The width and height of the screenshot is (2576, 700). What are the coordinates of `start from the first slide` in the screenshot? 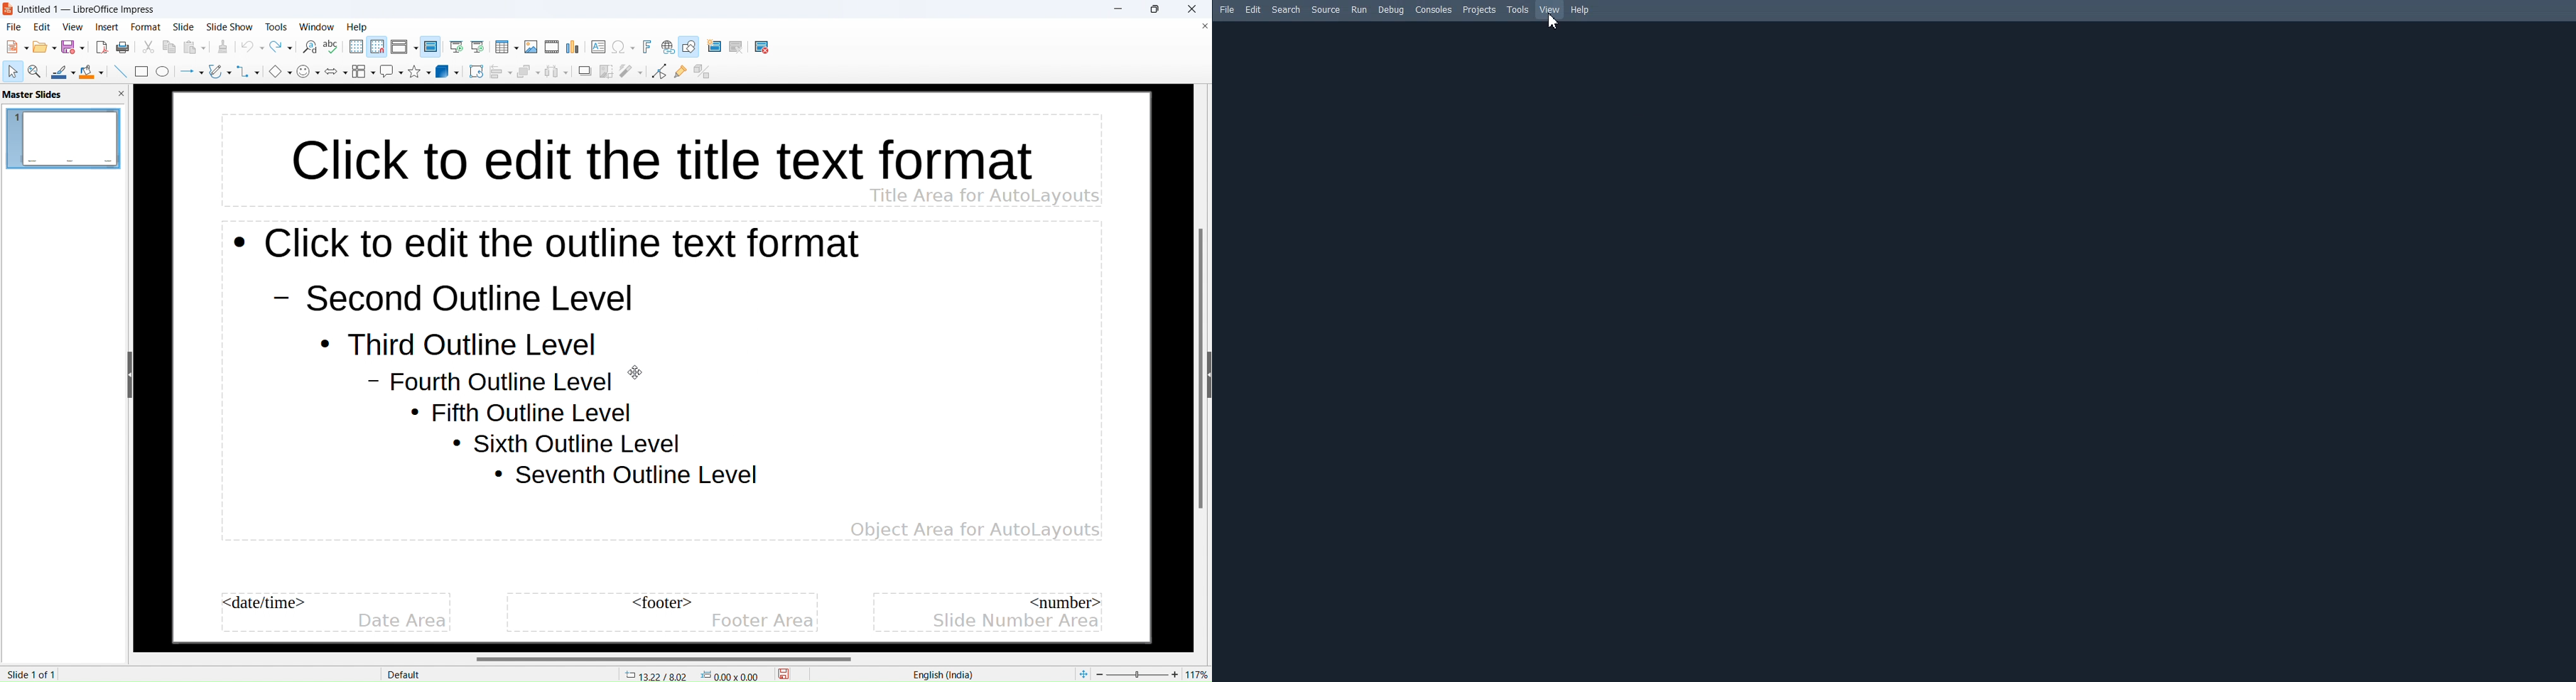 It's located at (457, 47).